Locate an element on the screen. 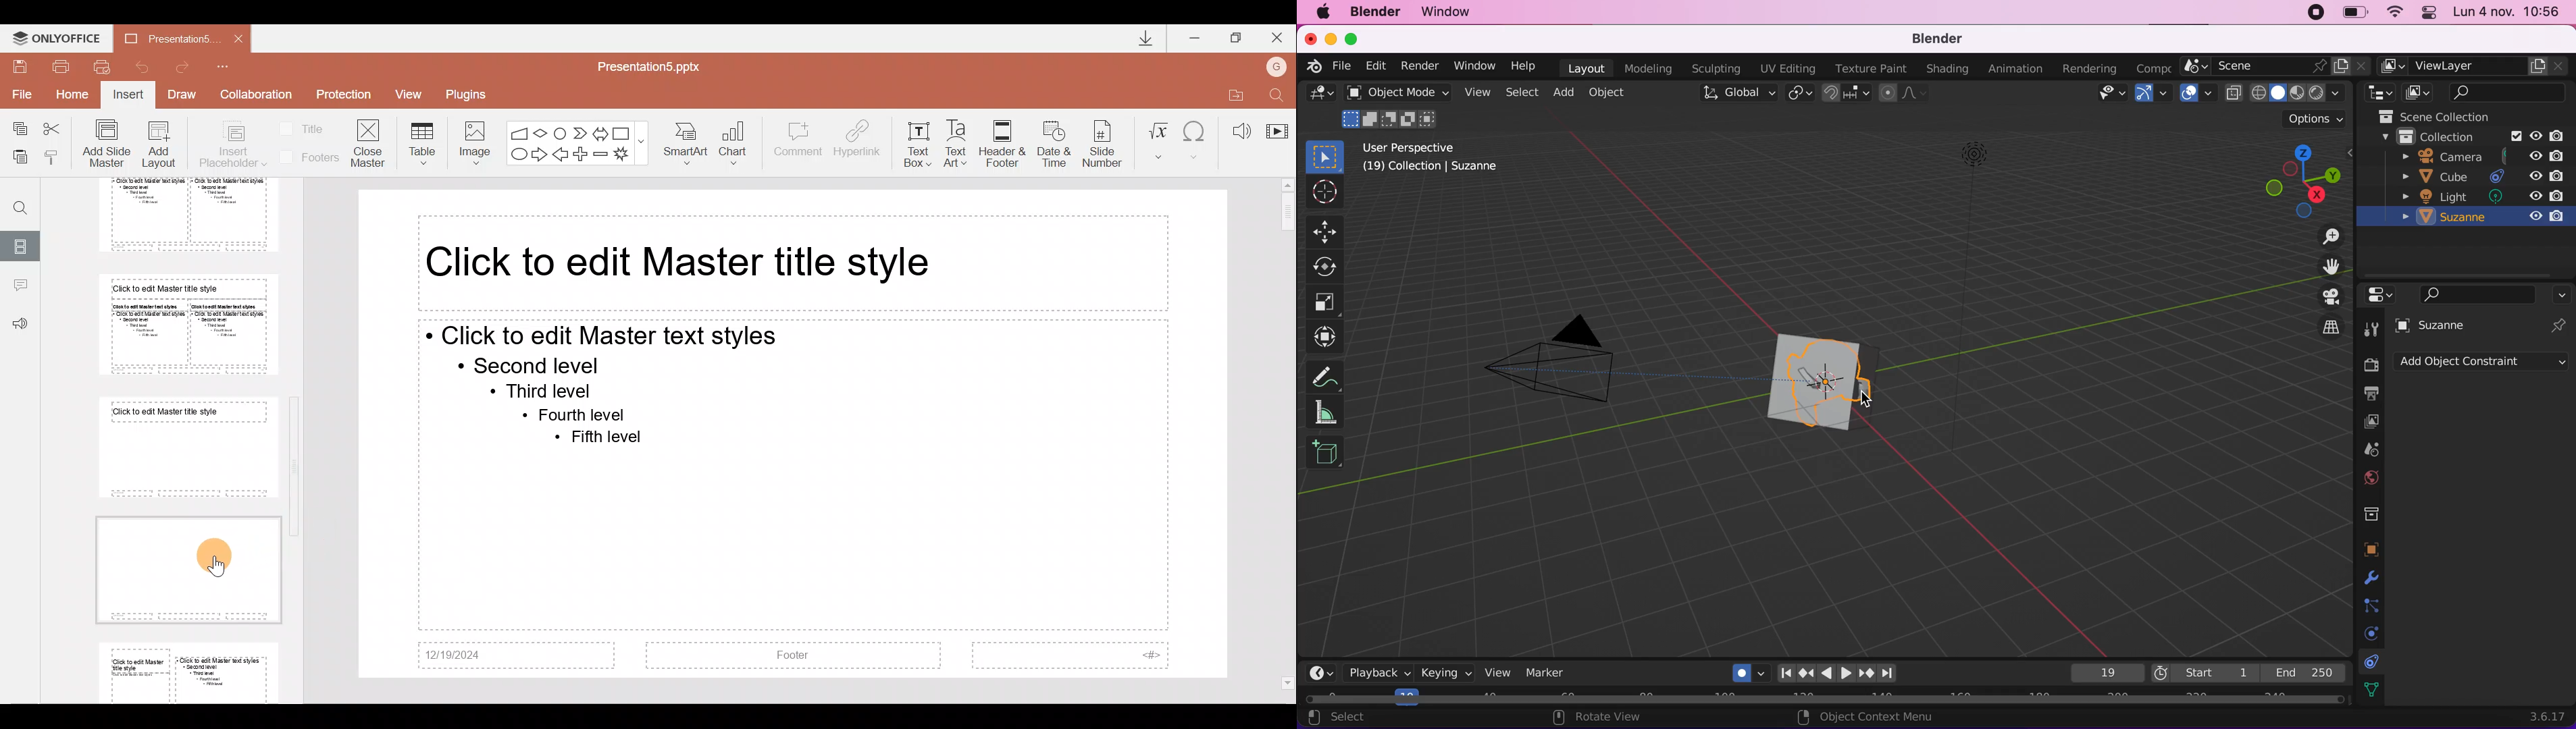 The height and width of the screenshot is (756, 2576). reproduction tab is located at coordinates (1852, 670).